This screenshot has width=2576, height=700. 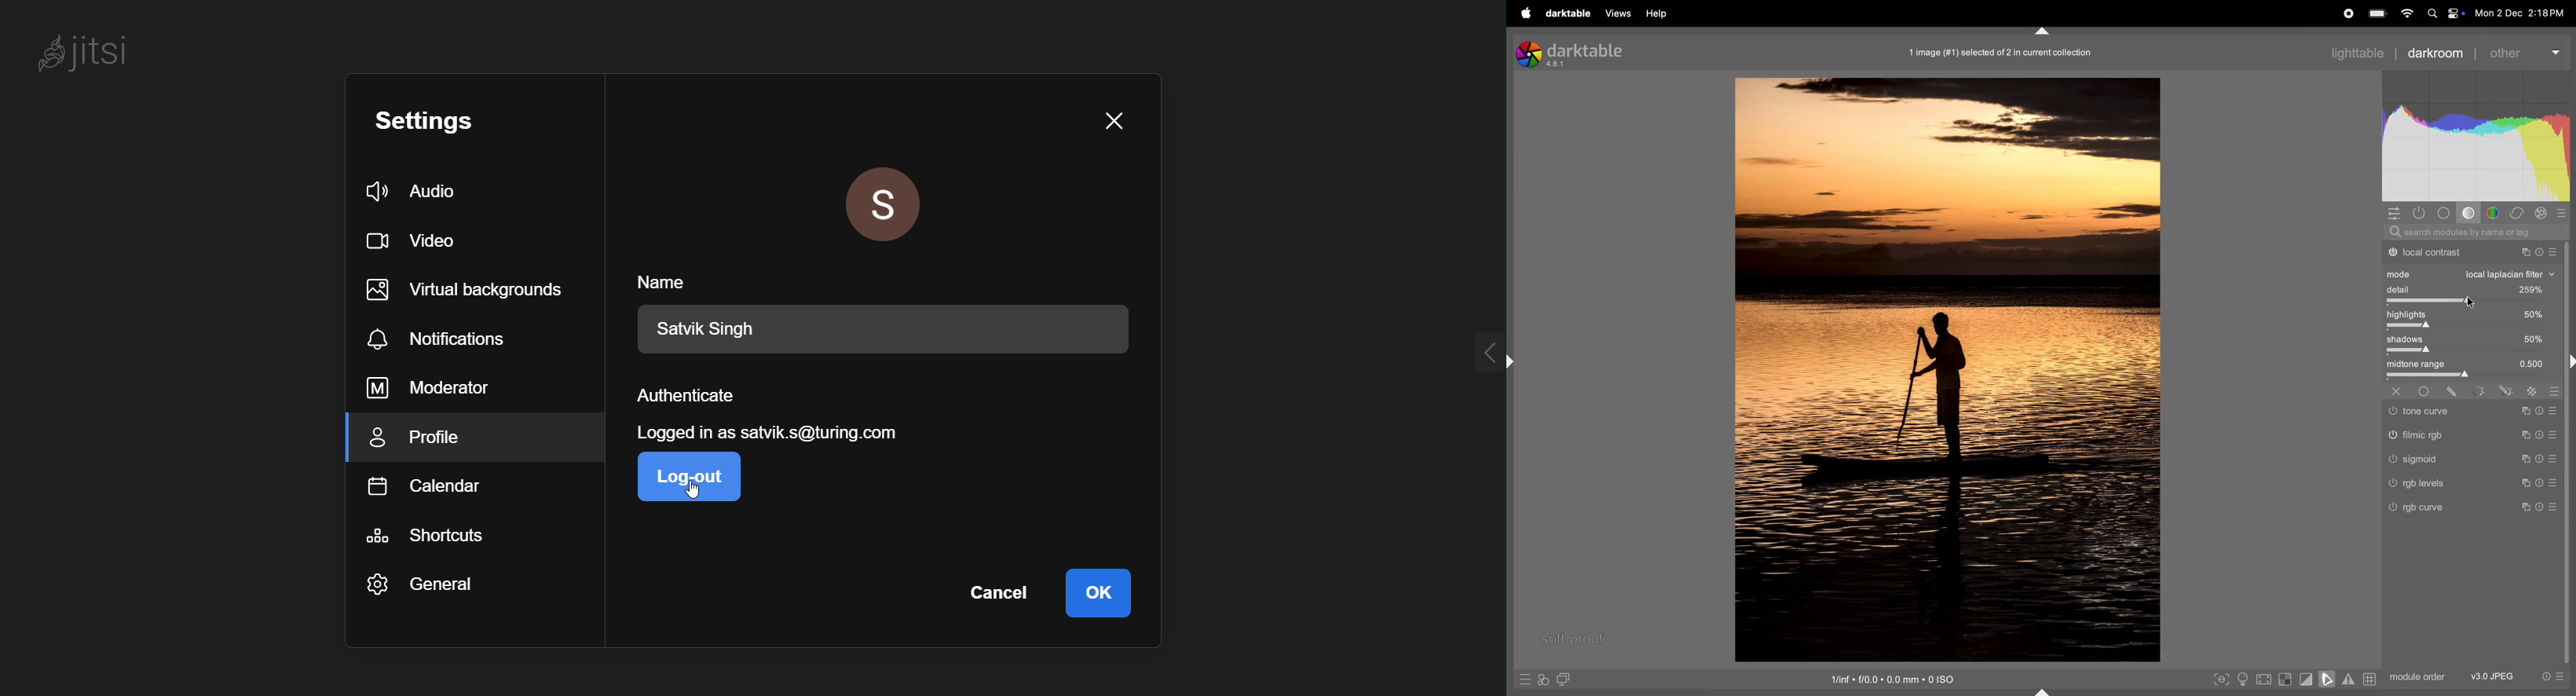 I want to click on rgb curve , so click(x=2424, y=510).